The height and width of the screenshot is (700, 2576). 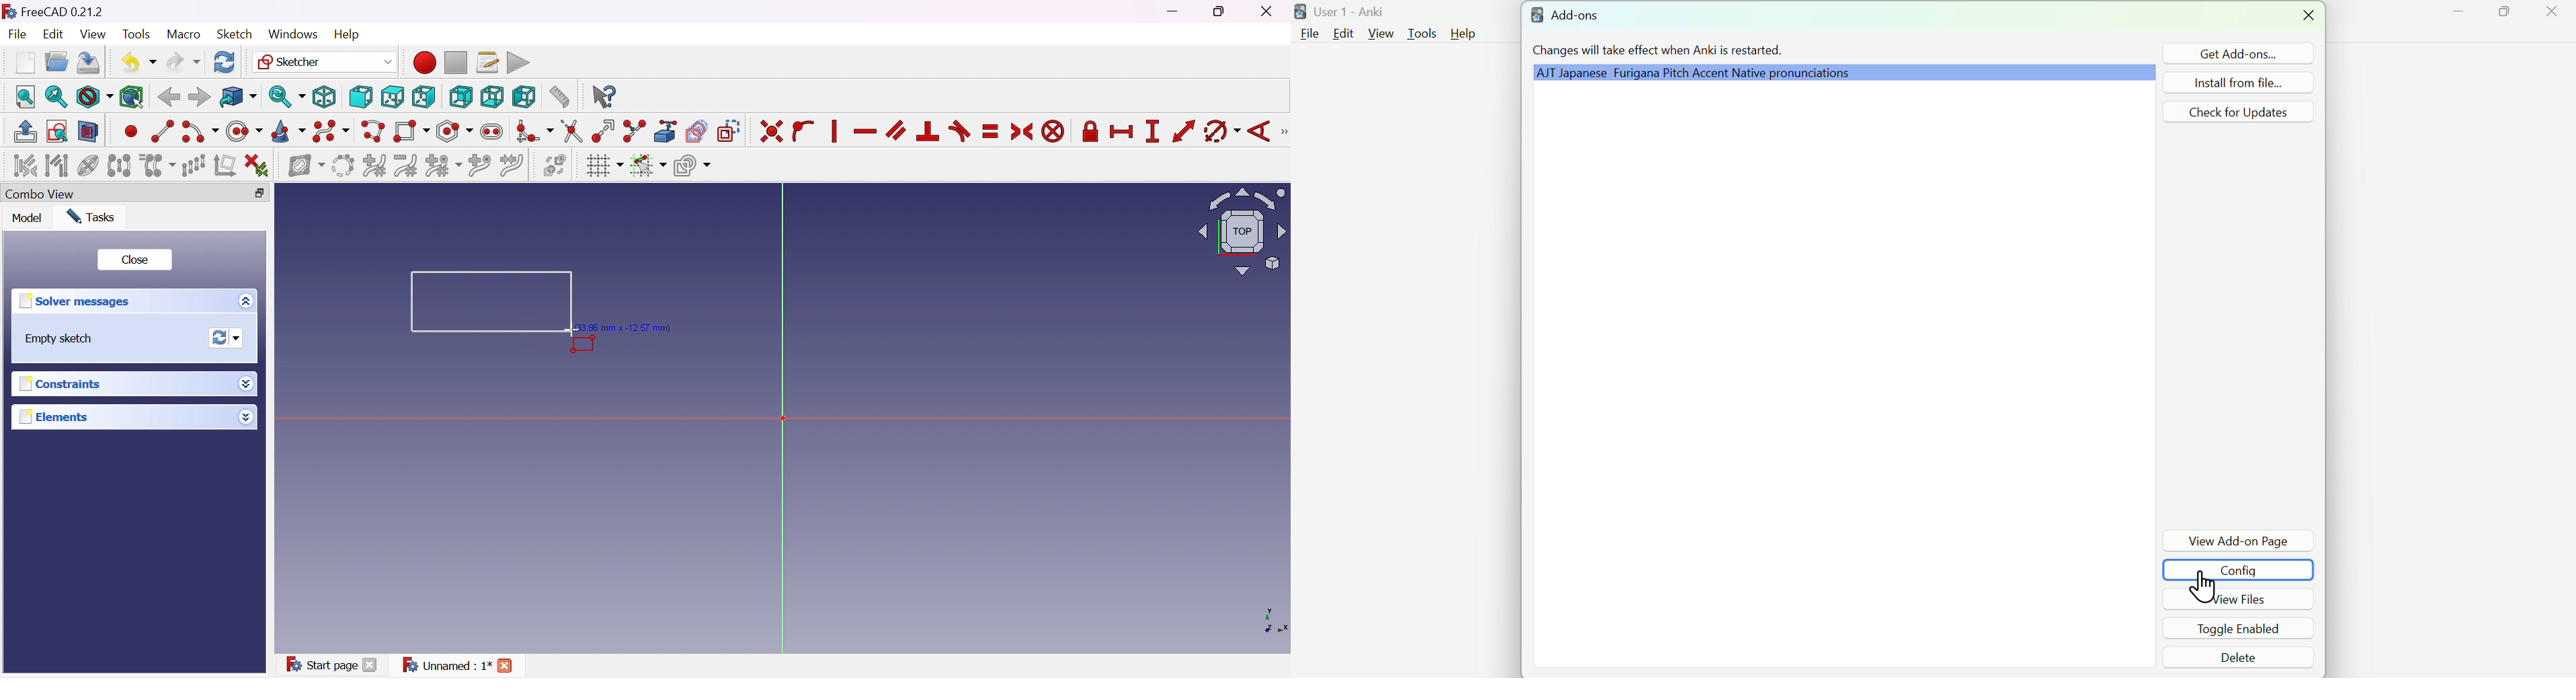 I want to click on Create slot, so click(x=493, y=132).